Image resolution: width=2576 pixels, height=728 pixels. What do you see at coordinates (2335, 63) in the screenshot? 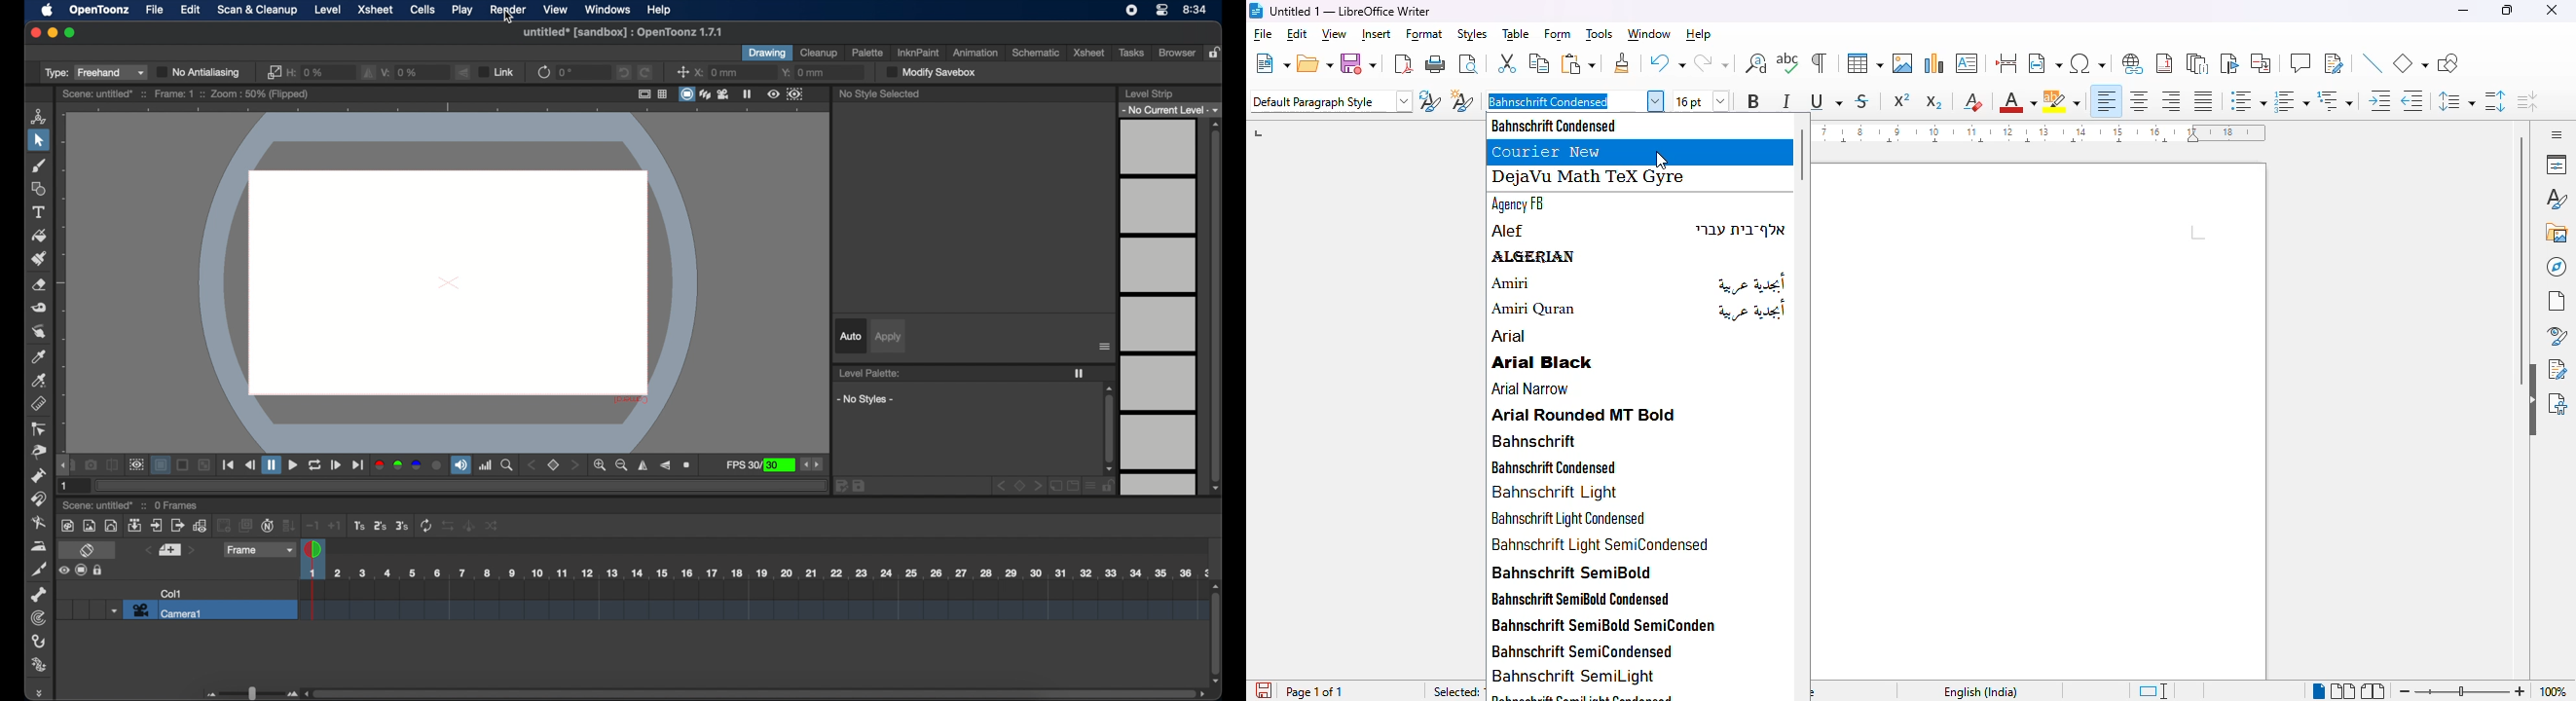
I see `show track changes functions` at bounding box center [2335, 63].